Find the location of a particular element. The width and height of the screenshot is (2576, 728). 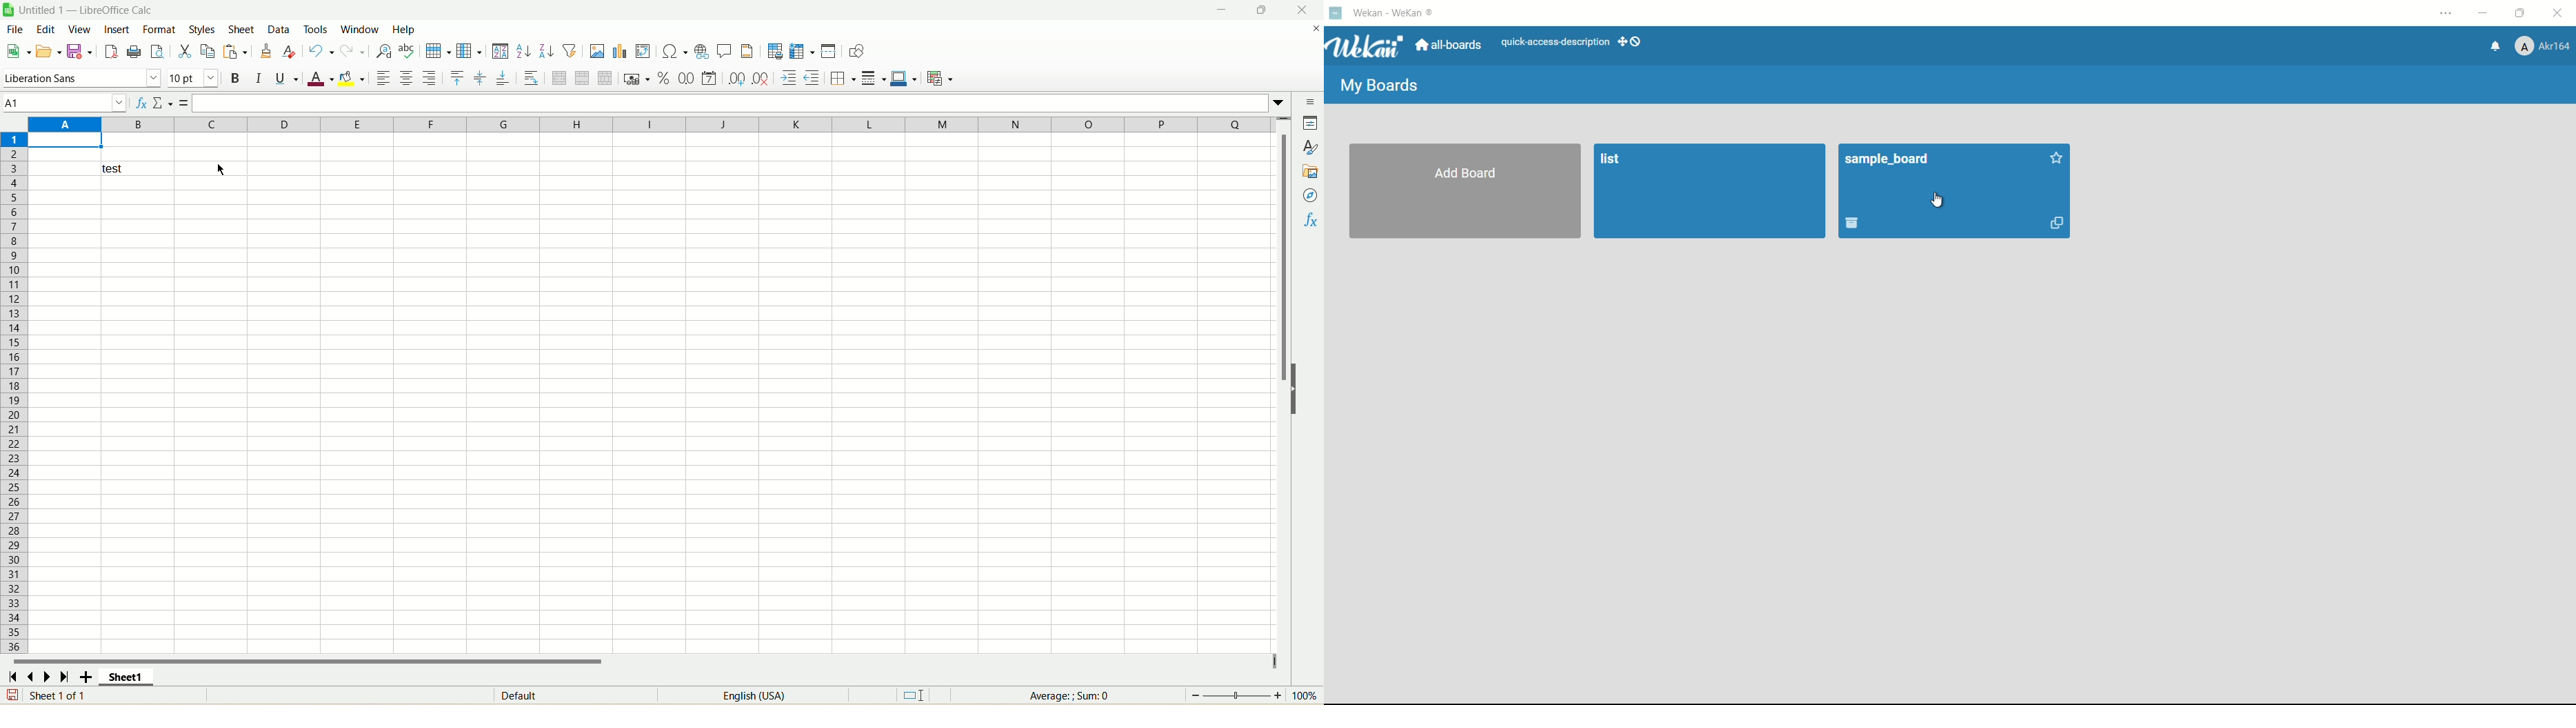

styles is located at coordinates (203, 29).